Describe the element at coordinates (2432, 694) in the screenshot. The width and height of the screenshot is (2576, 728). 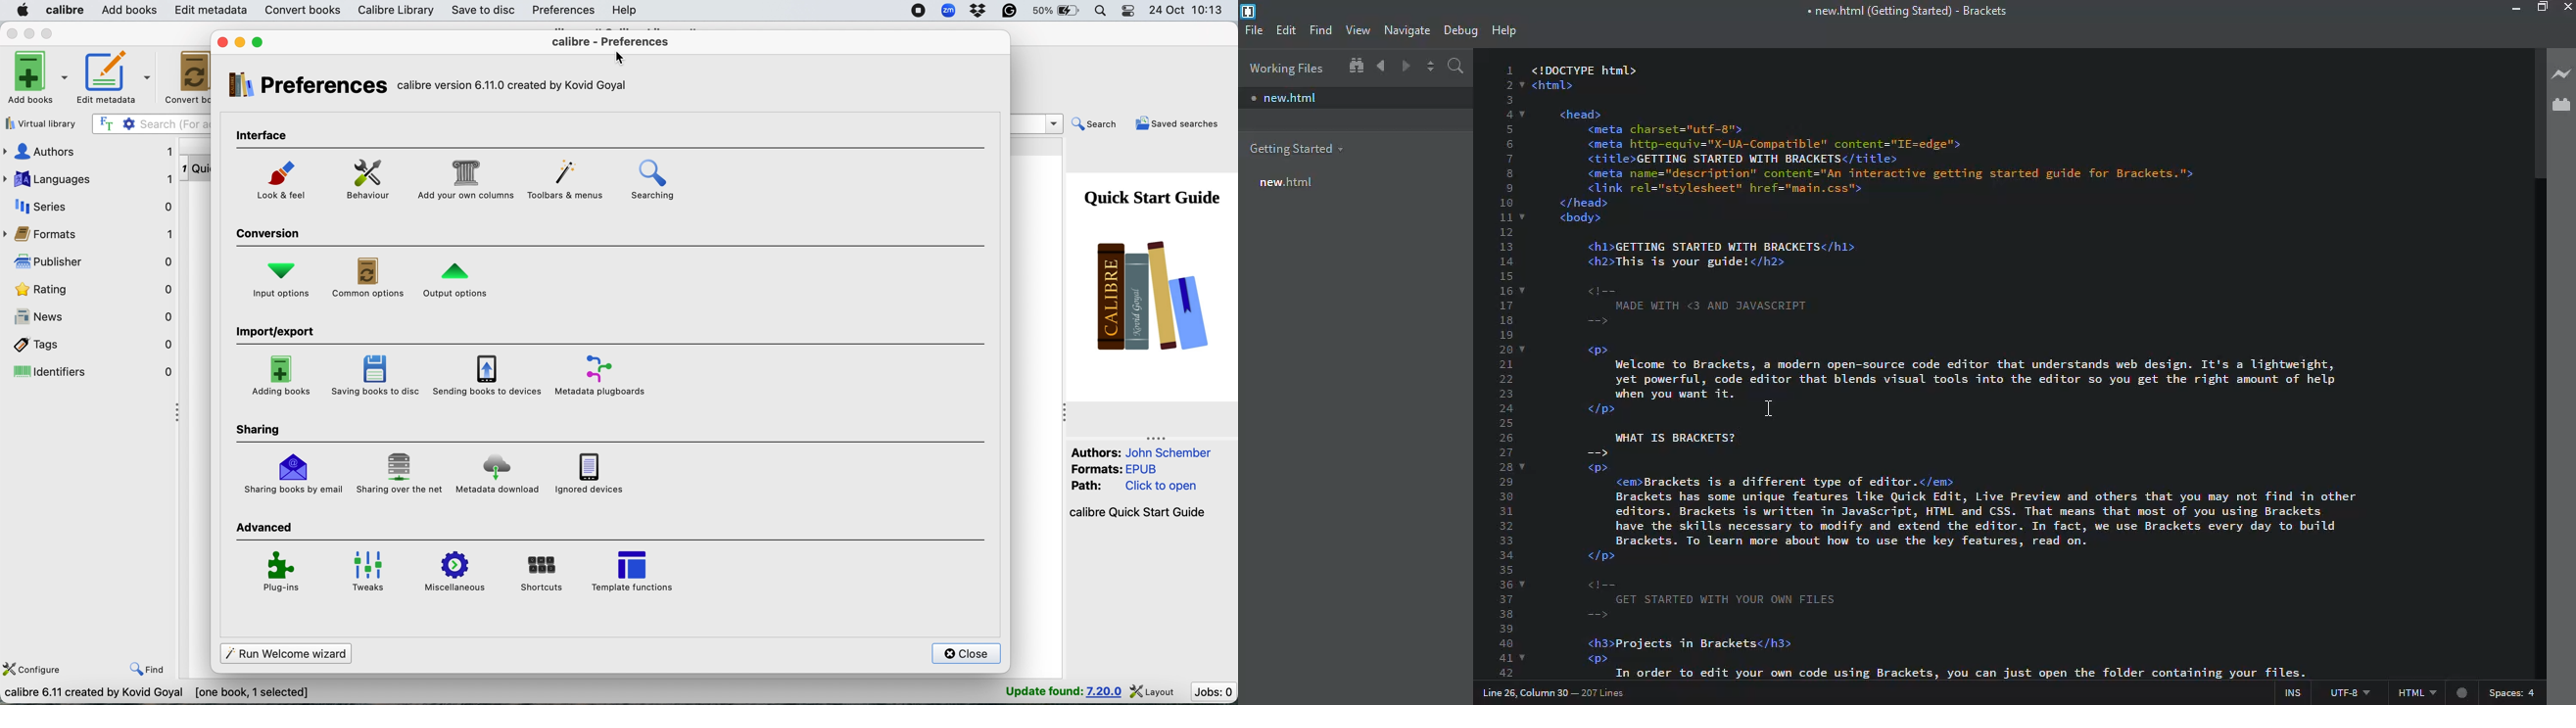
I see `html` at that location.